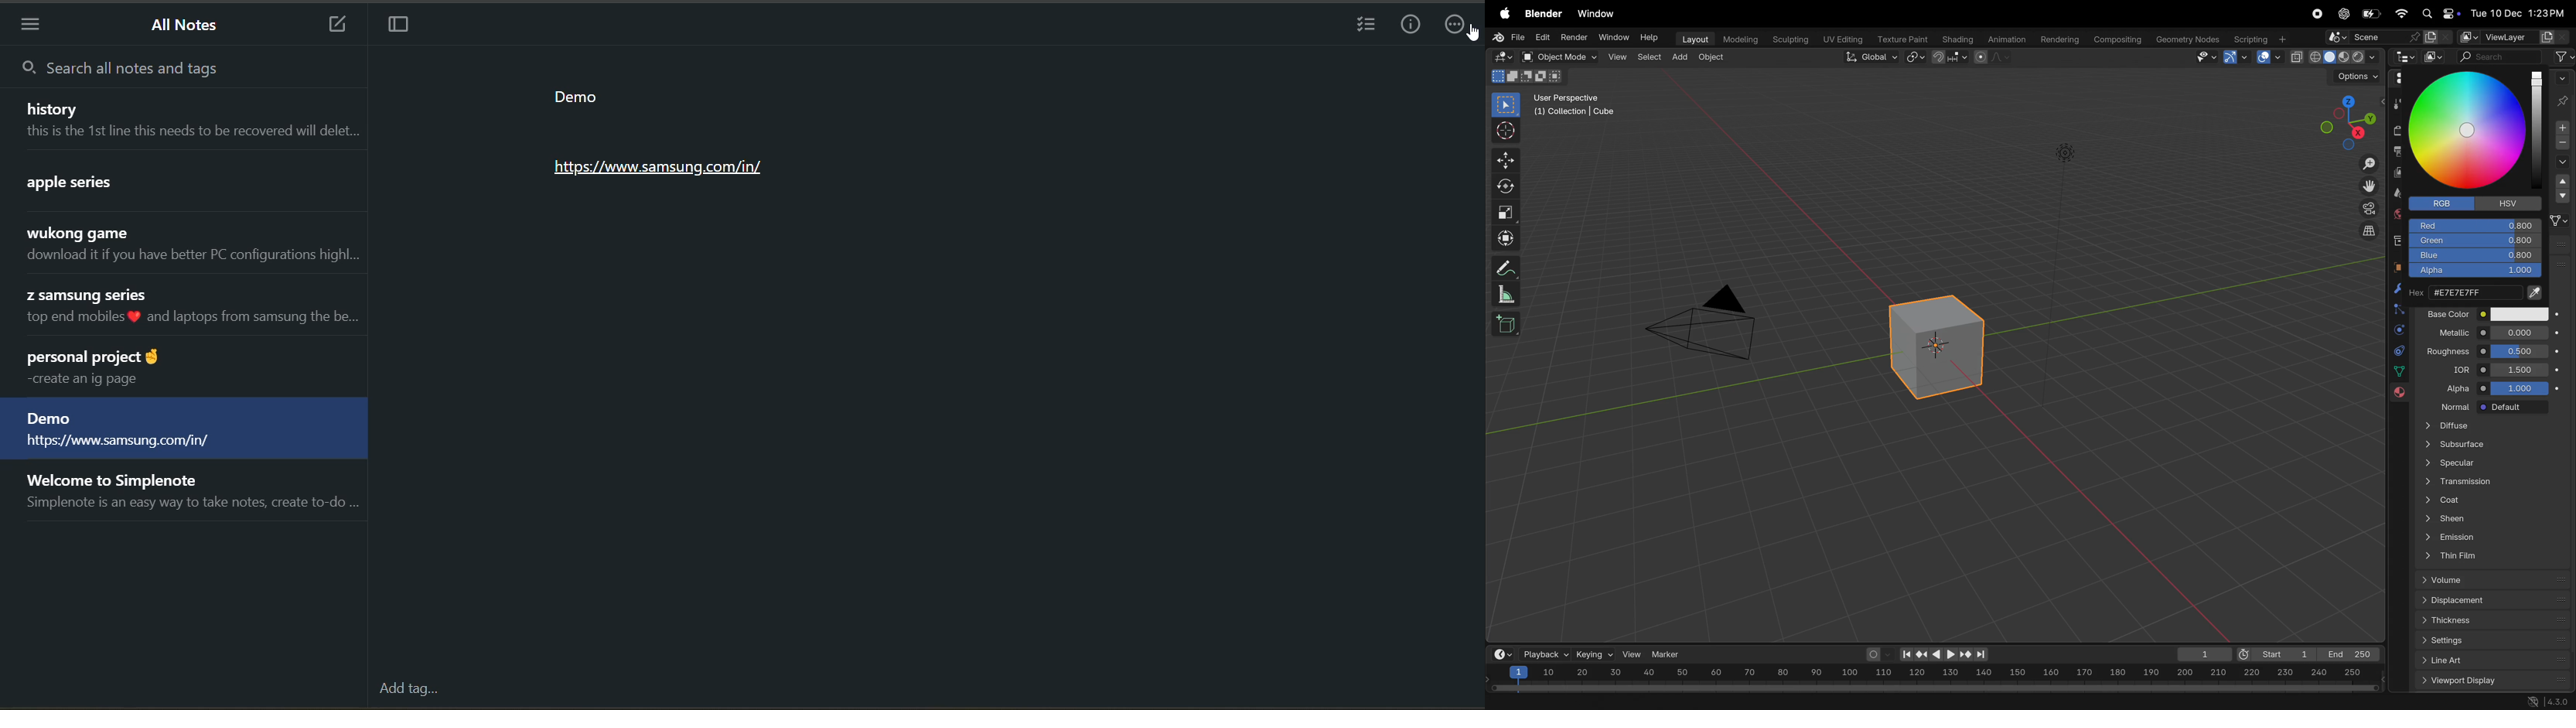 This screenshot has width=2576, height=728. Describe the element at coordinates (2475, 257) in the screenshot. I see `blue` at that location.